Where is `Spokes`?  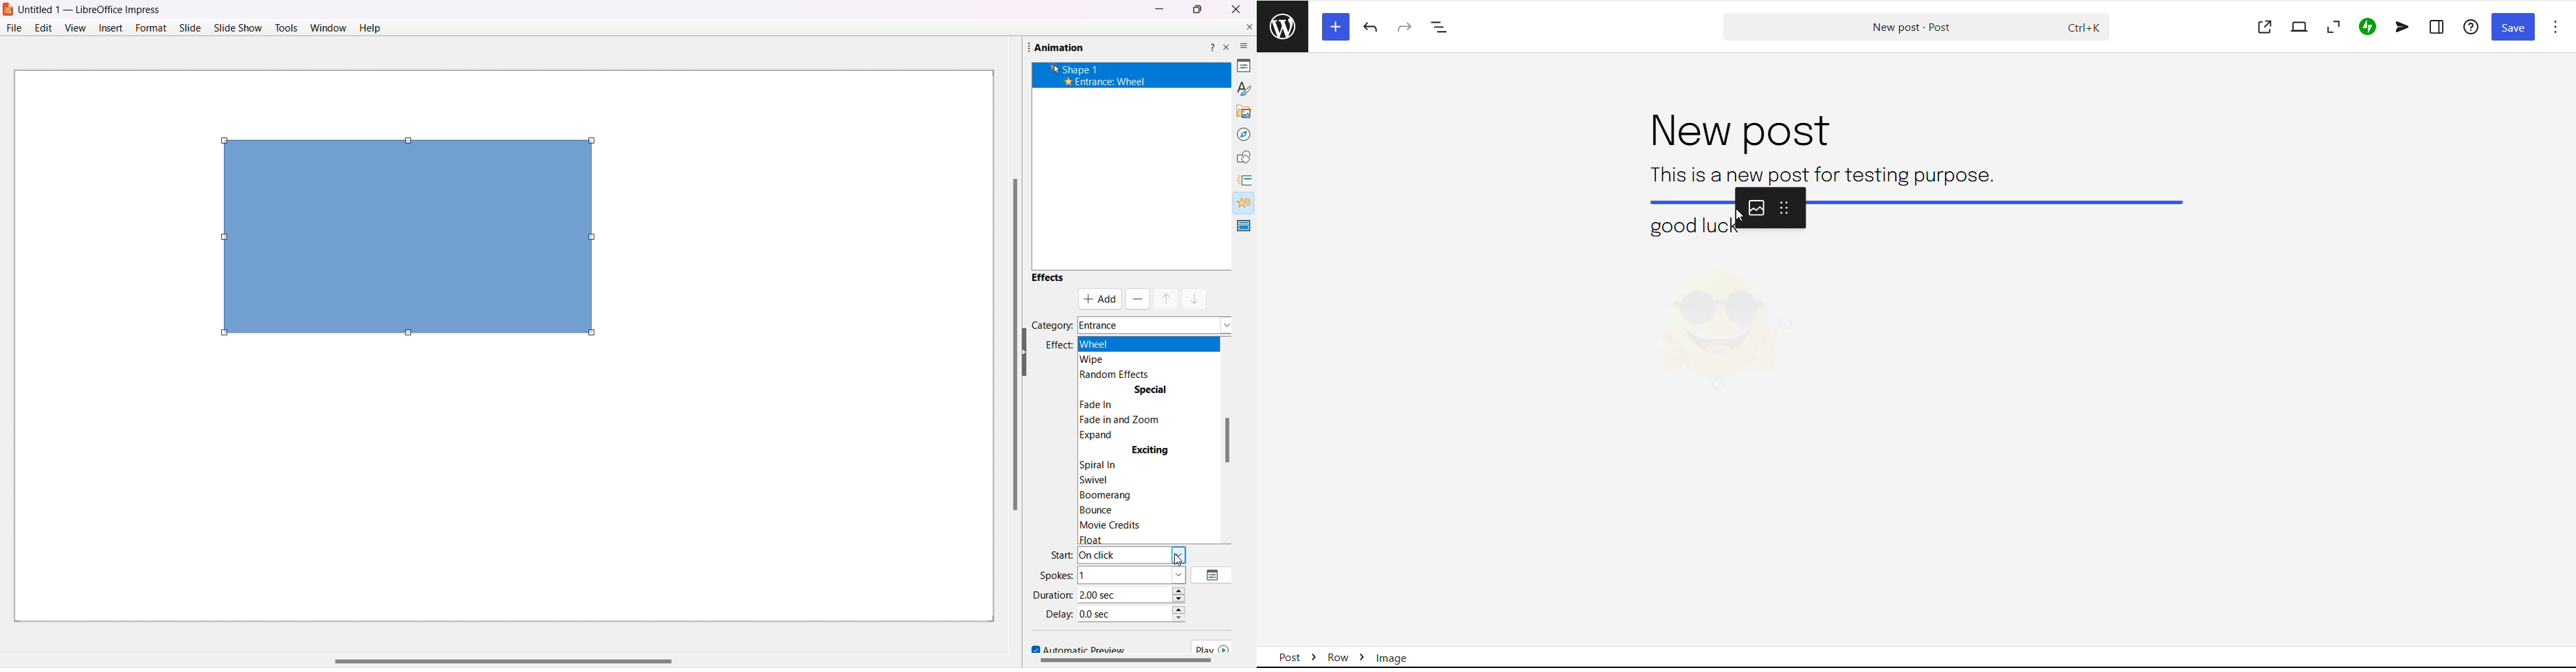
Spokes is located at coordinates (1057, 575).